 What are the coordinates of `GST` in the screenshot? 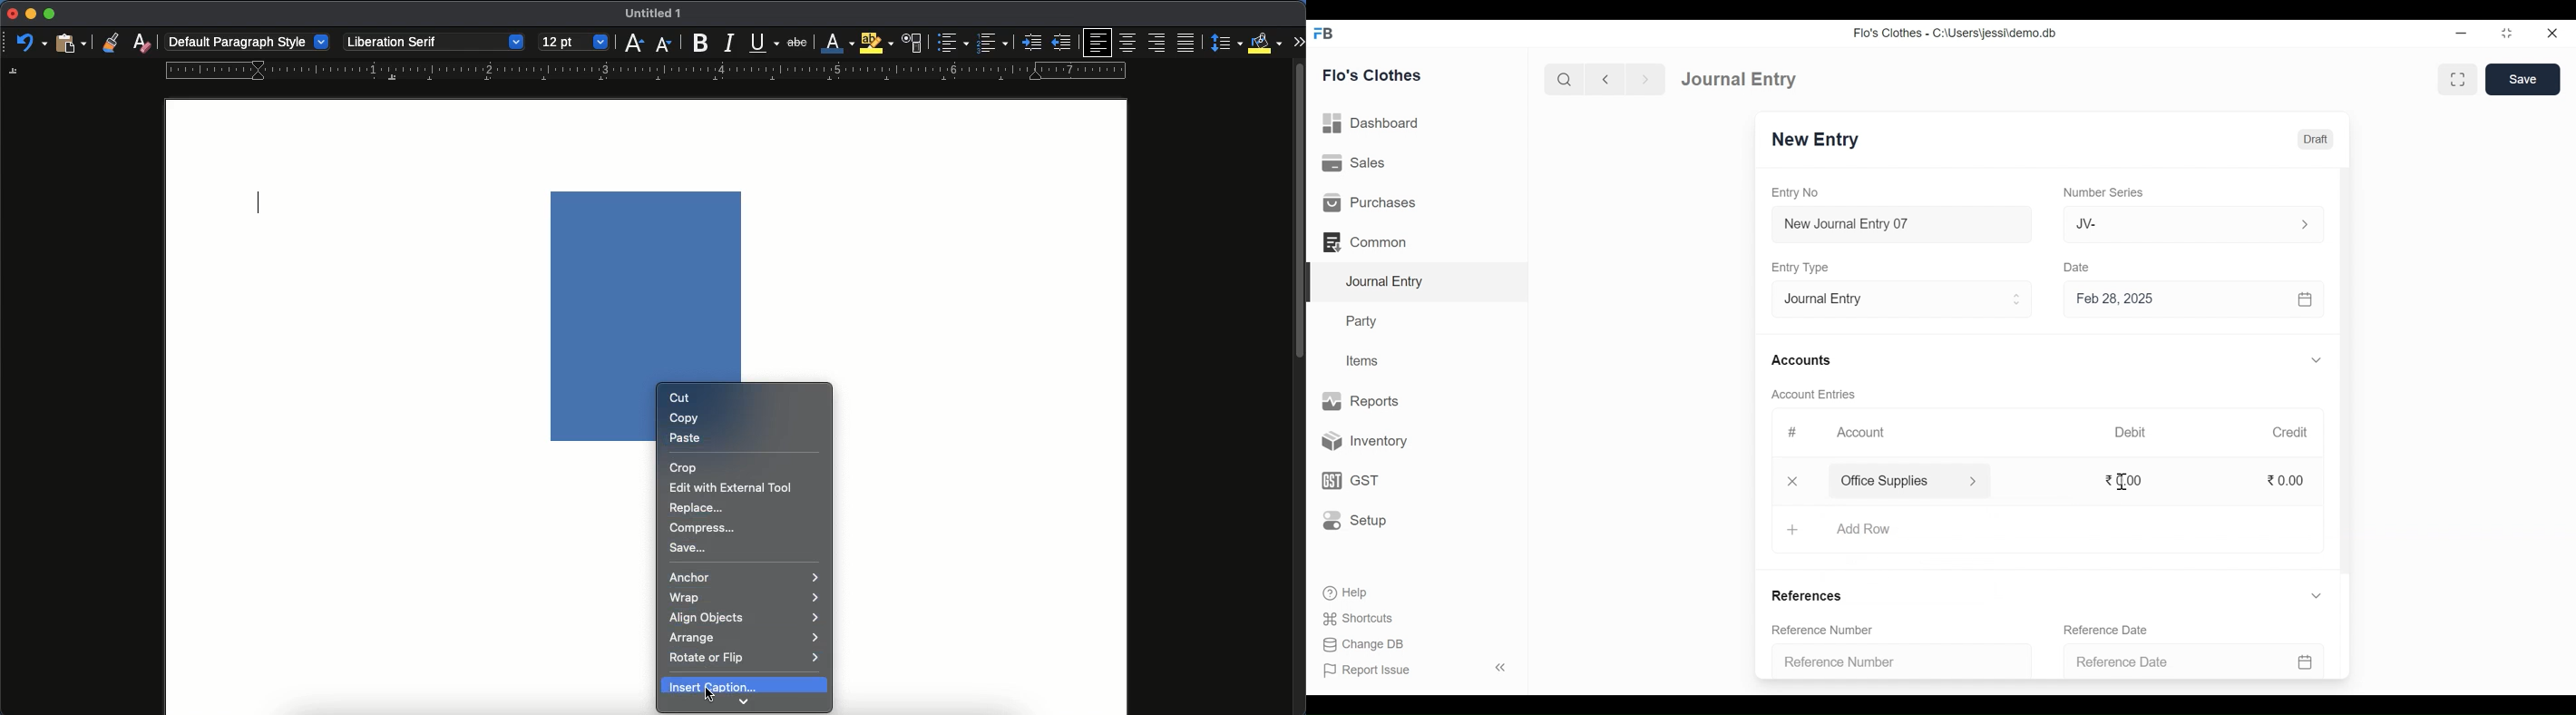 It's located at (1348, 482).